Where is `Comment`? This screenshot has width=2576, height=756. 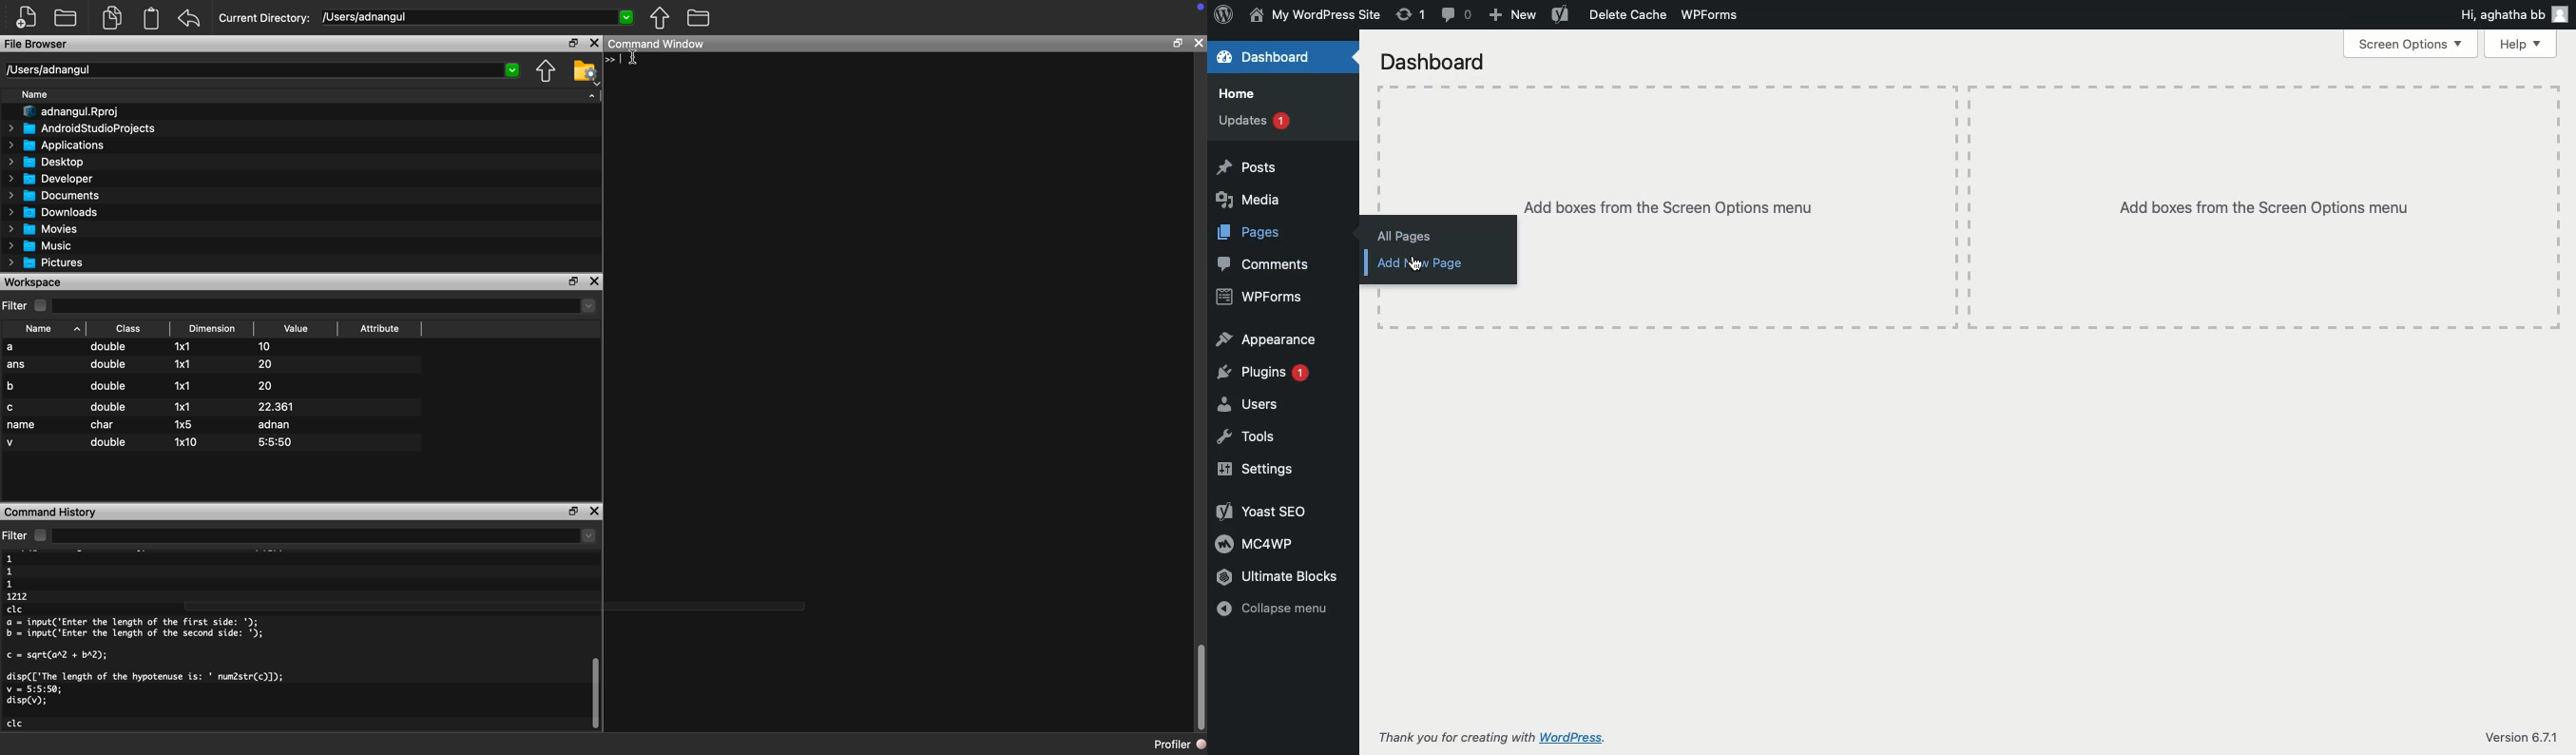
Comment is located at coordinates (1457, 13).